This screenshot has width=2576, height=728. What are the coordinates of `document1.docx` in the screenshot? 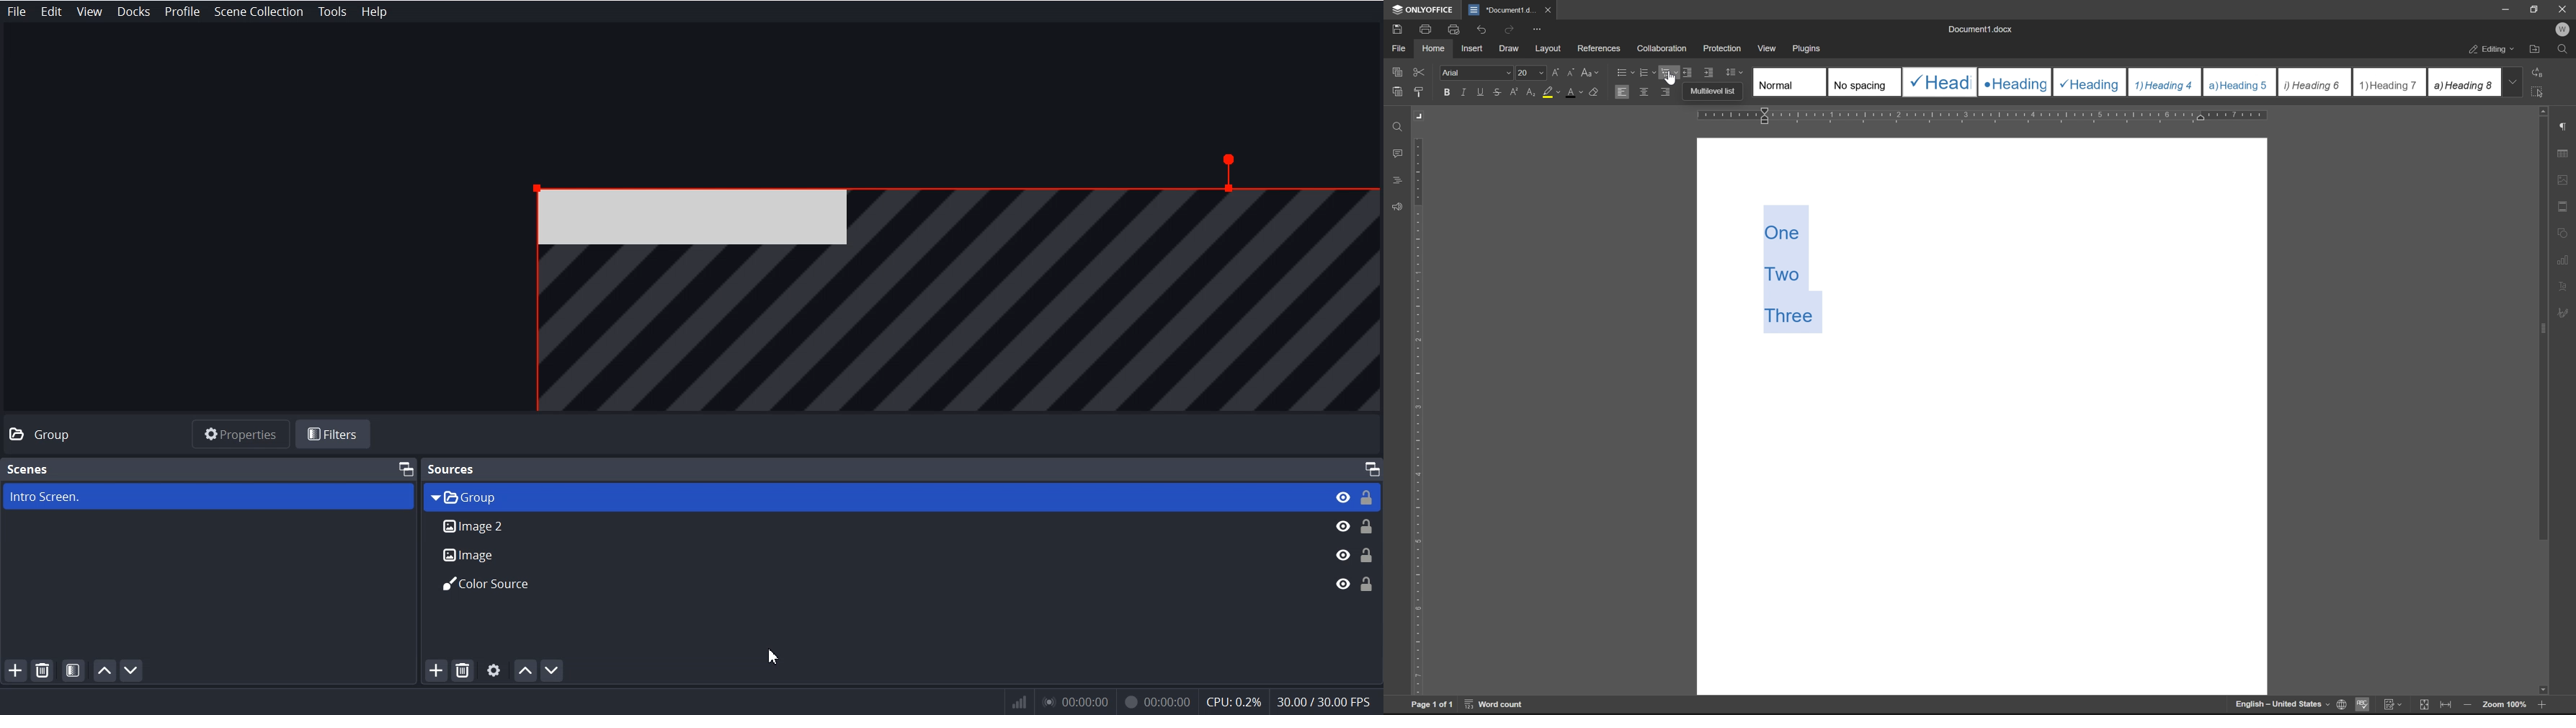 It's located at (1979, 29).